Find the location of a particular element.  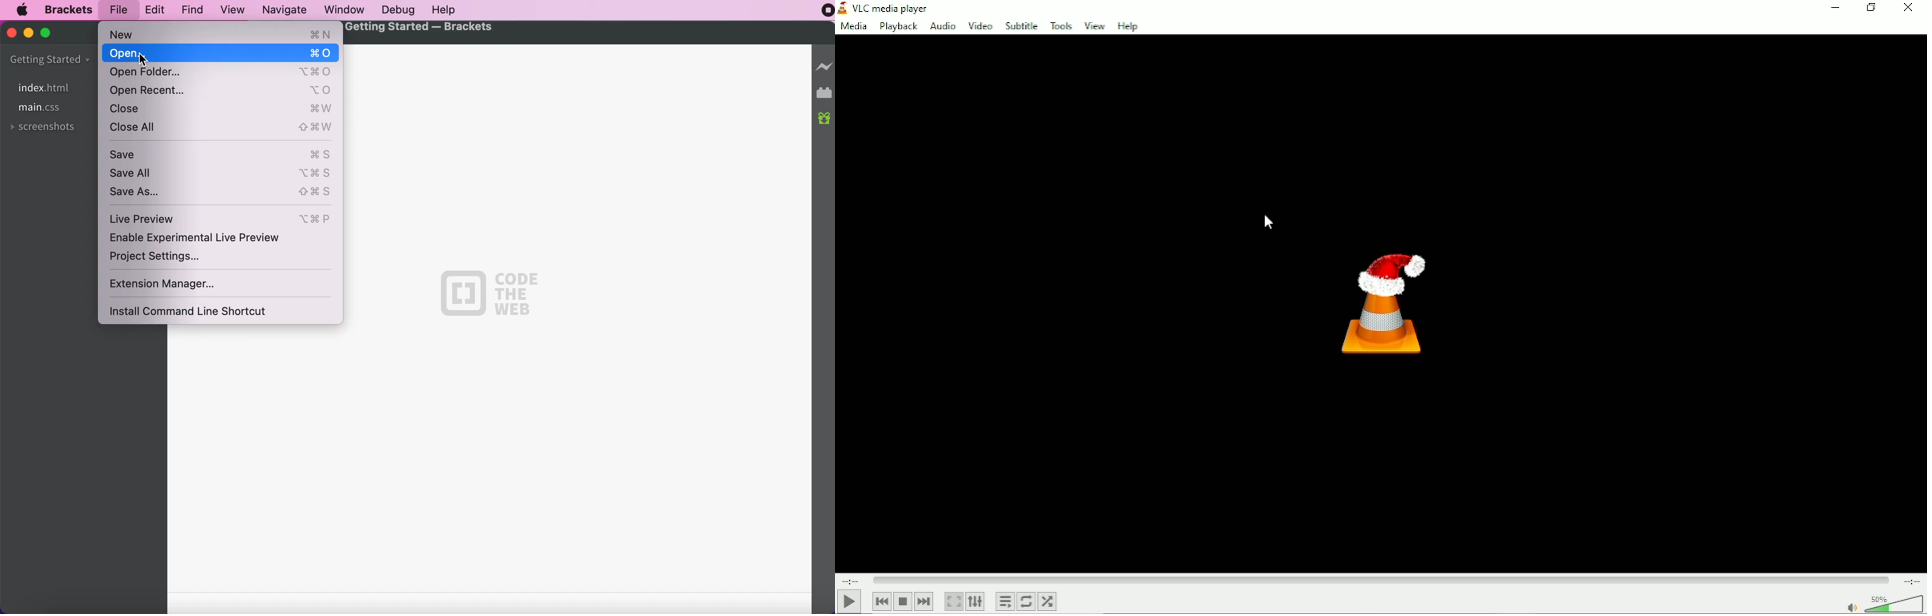

maximize is located at coordinates (50, 36).